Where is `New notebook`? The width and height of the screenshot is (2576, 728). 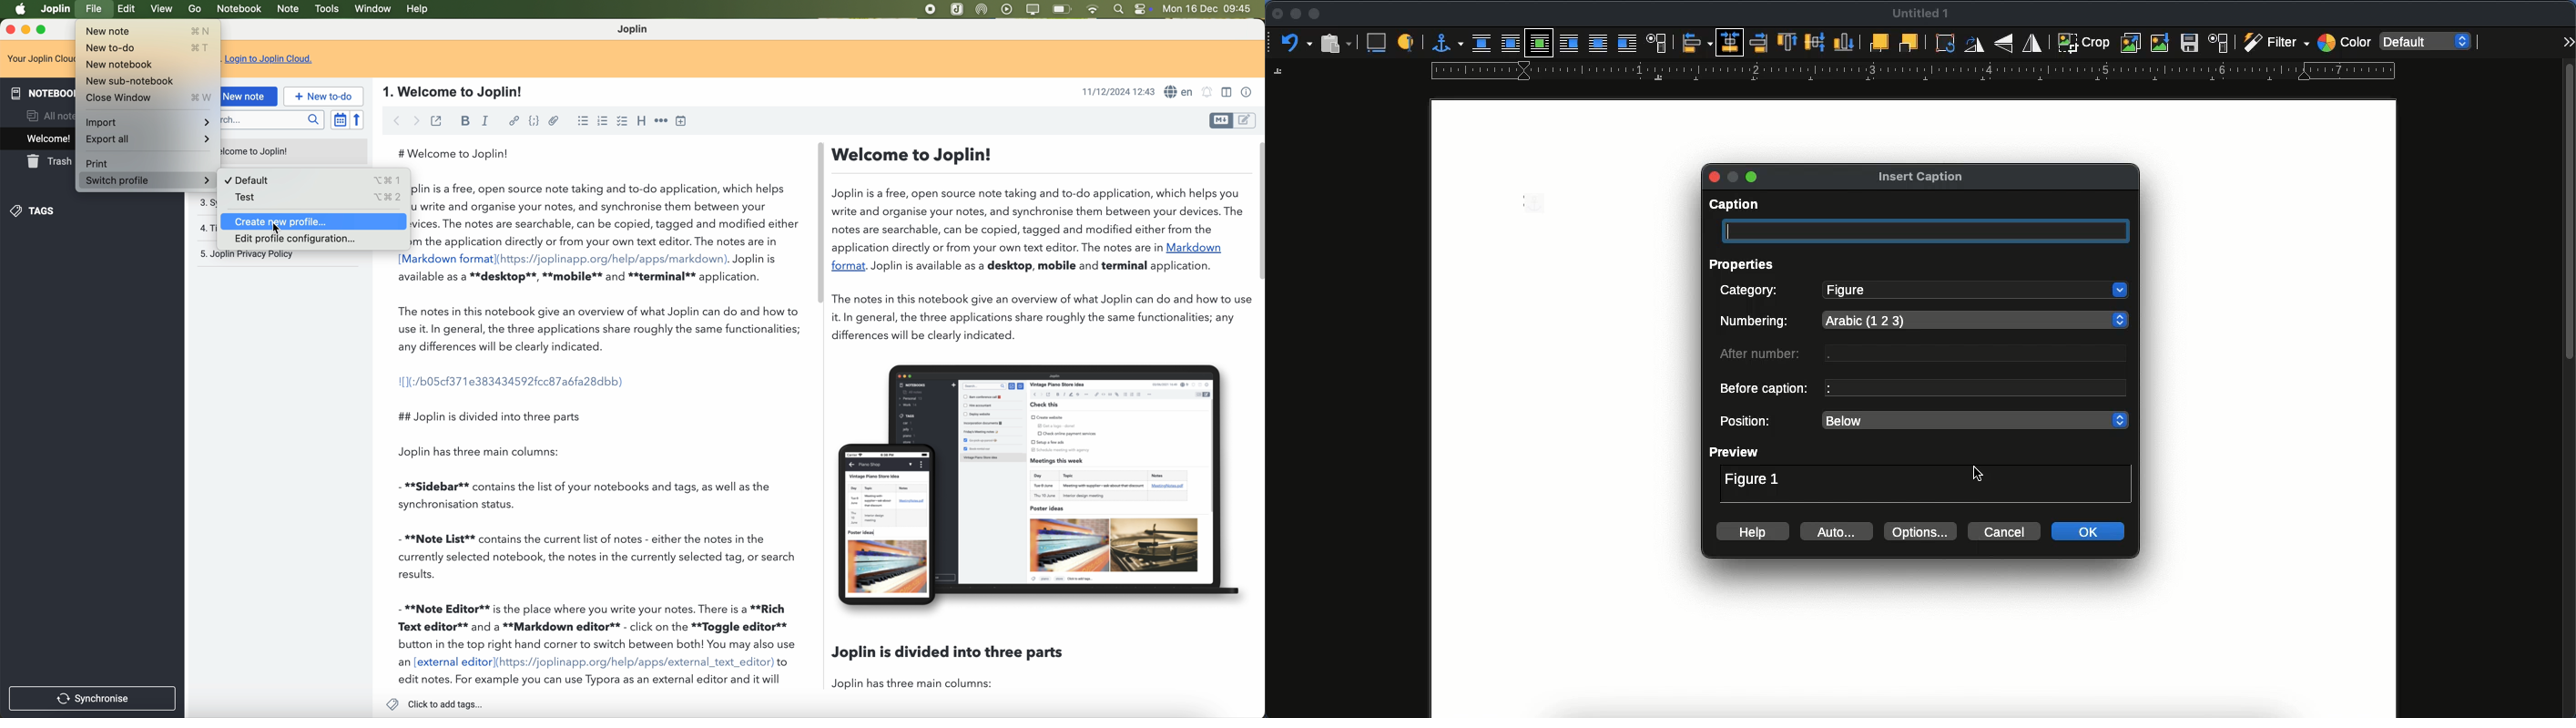 New notebook is located at coordinates (149, 63).